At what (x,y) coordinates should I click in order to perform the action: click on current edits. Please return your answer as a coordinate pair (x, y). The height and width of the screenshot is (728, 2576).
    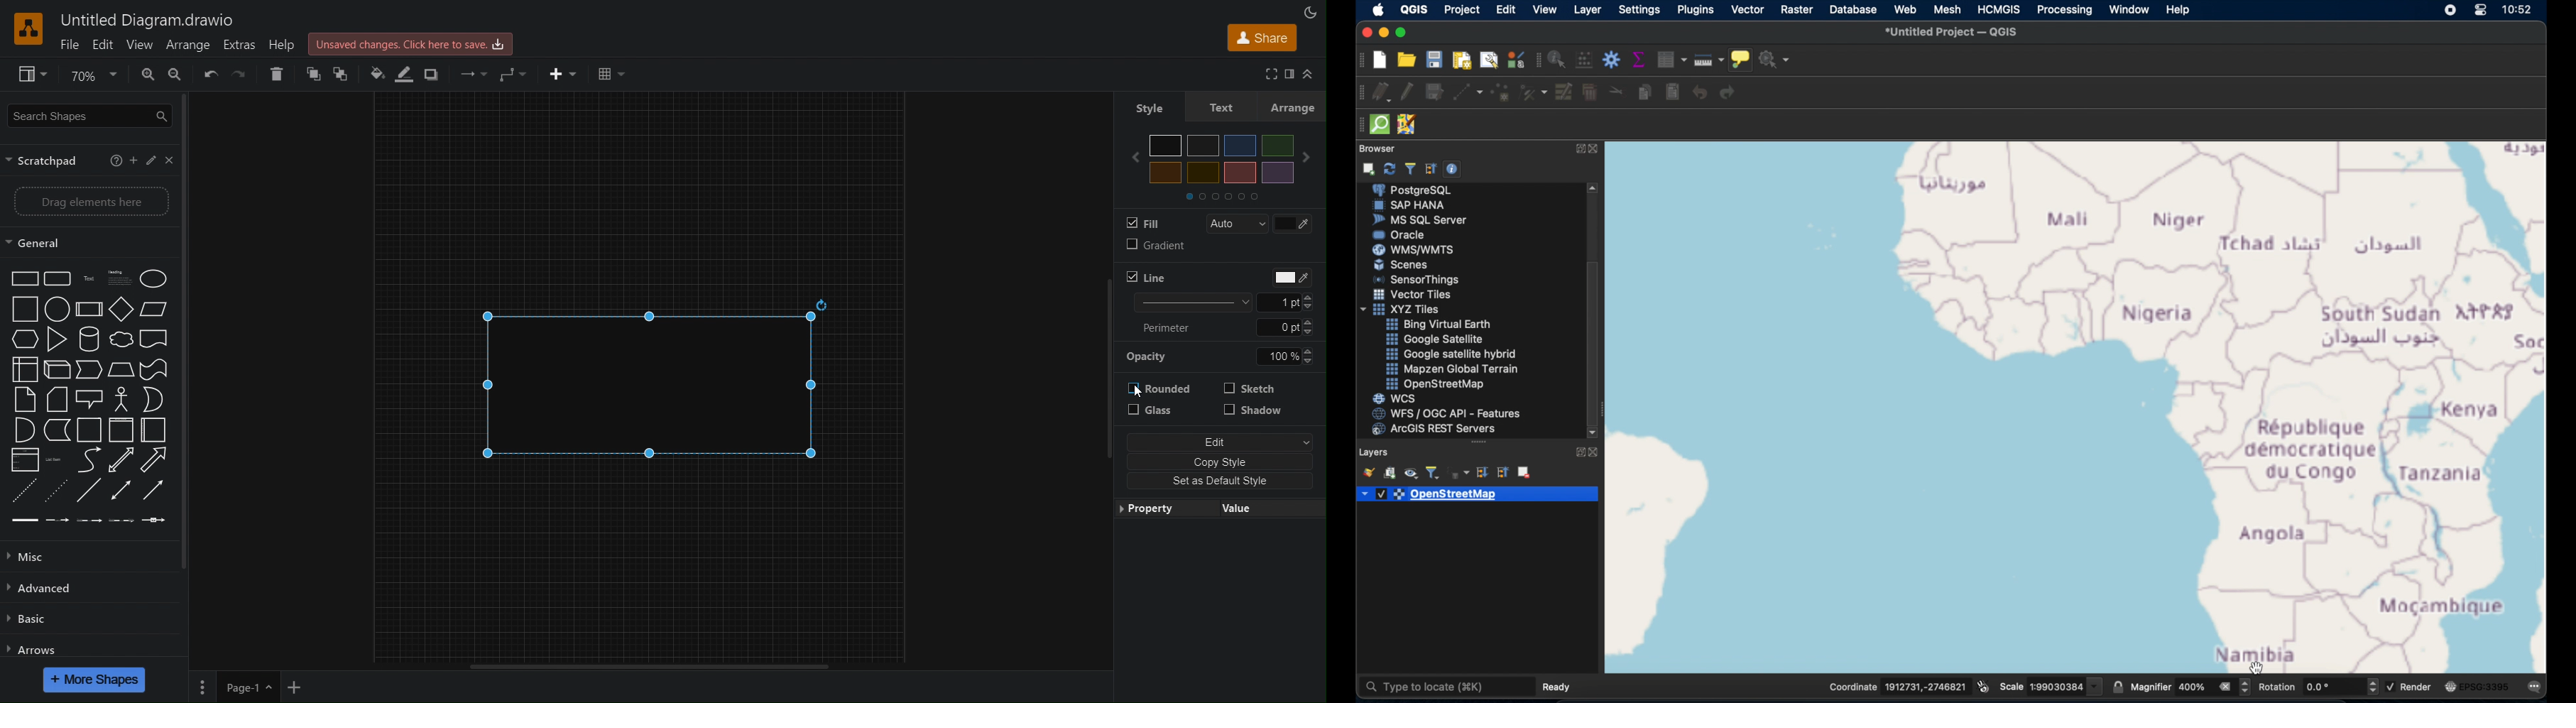
    Looking at the image, I should click on (1382, 90).